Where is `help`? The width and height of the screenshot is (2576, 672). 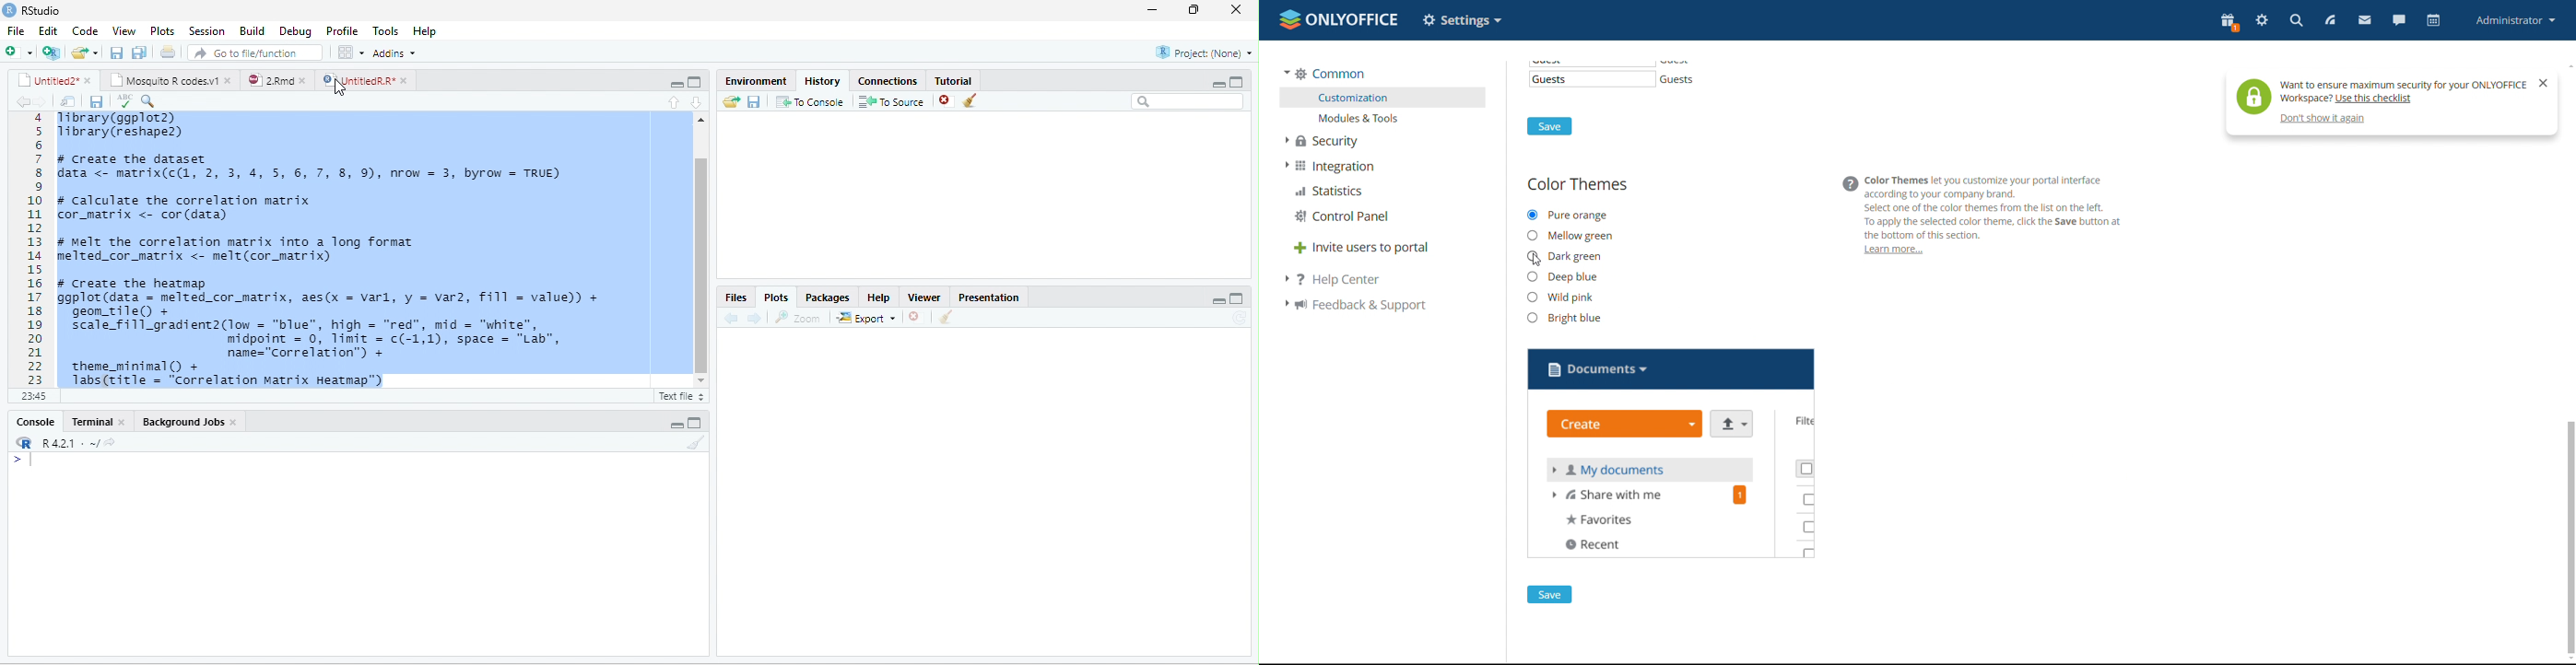
help is located at coordinates (431, 31).